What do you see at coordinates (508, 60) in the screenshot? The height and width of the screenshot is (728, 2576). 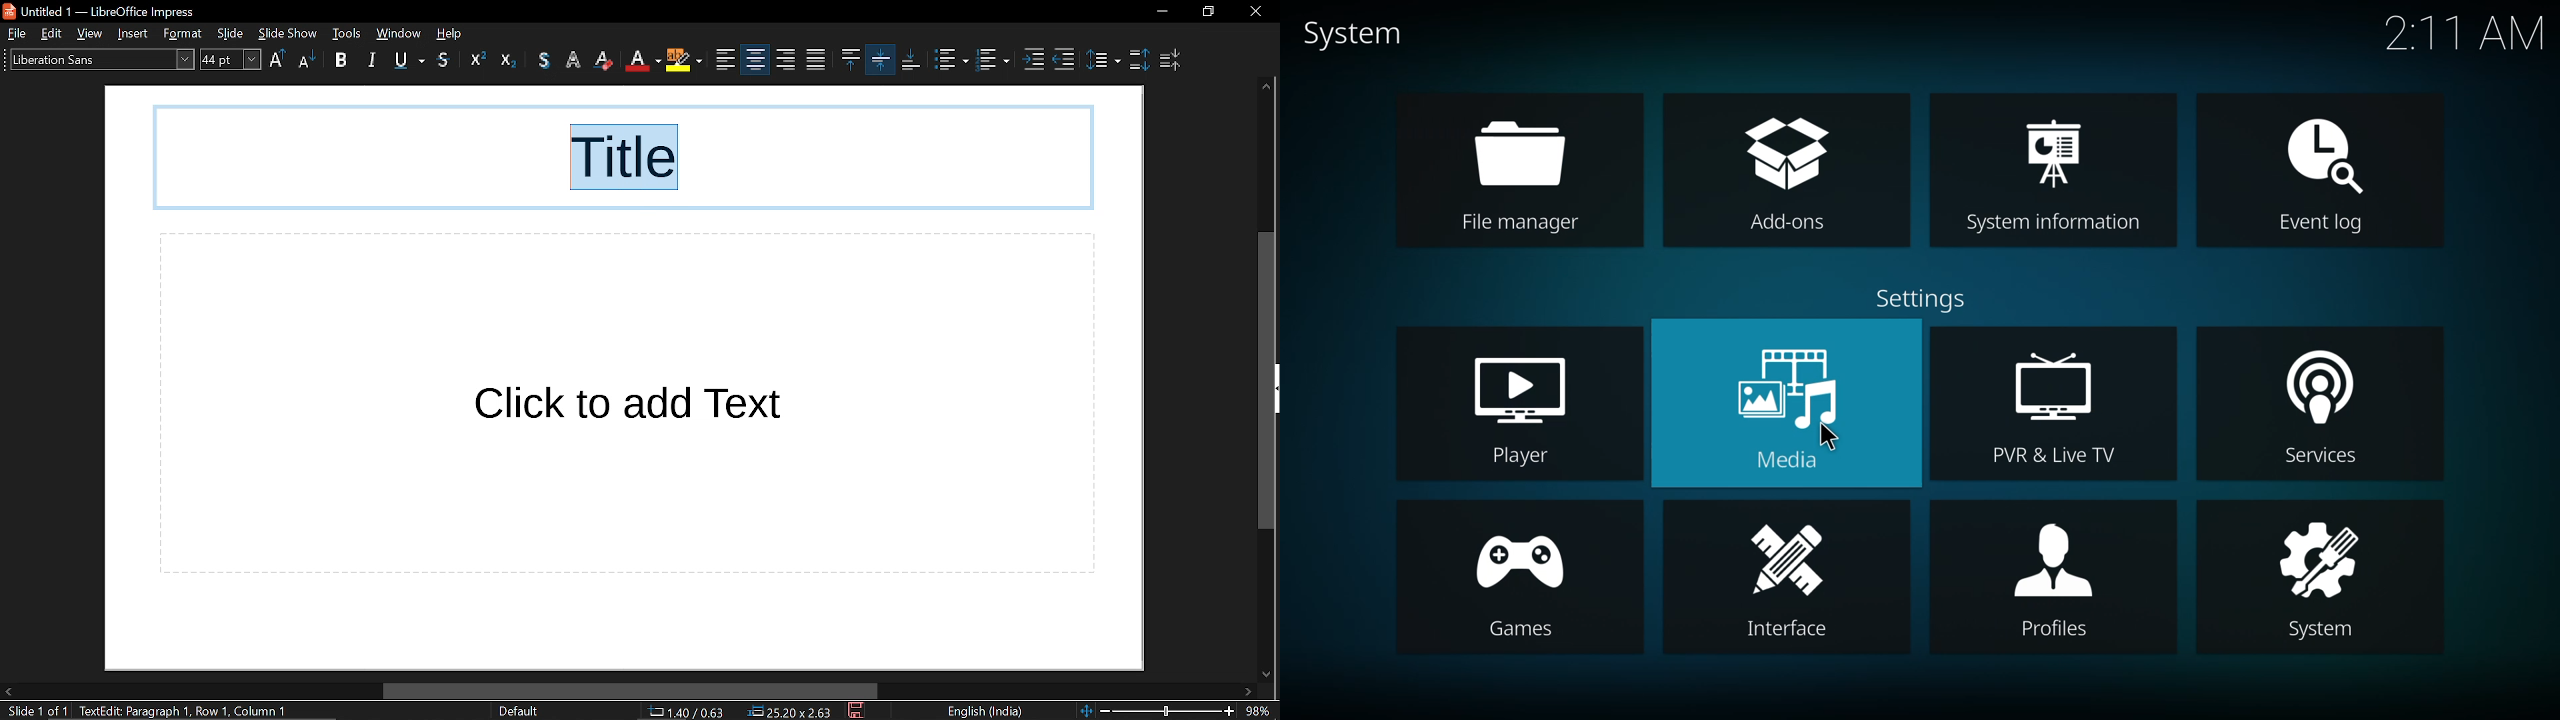 I see `subscript` at bounding box center [508, 60].